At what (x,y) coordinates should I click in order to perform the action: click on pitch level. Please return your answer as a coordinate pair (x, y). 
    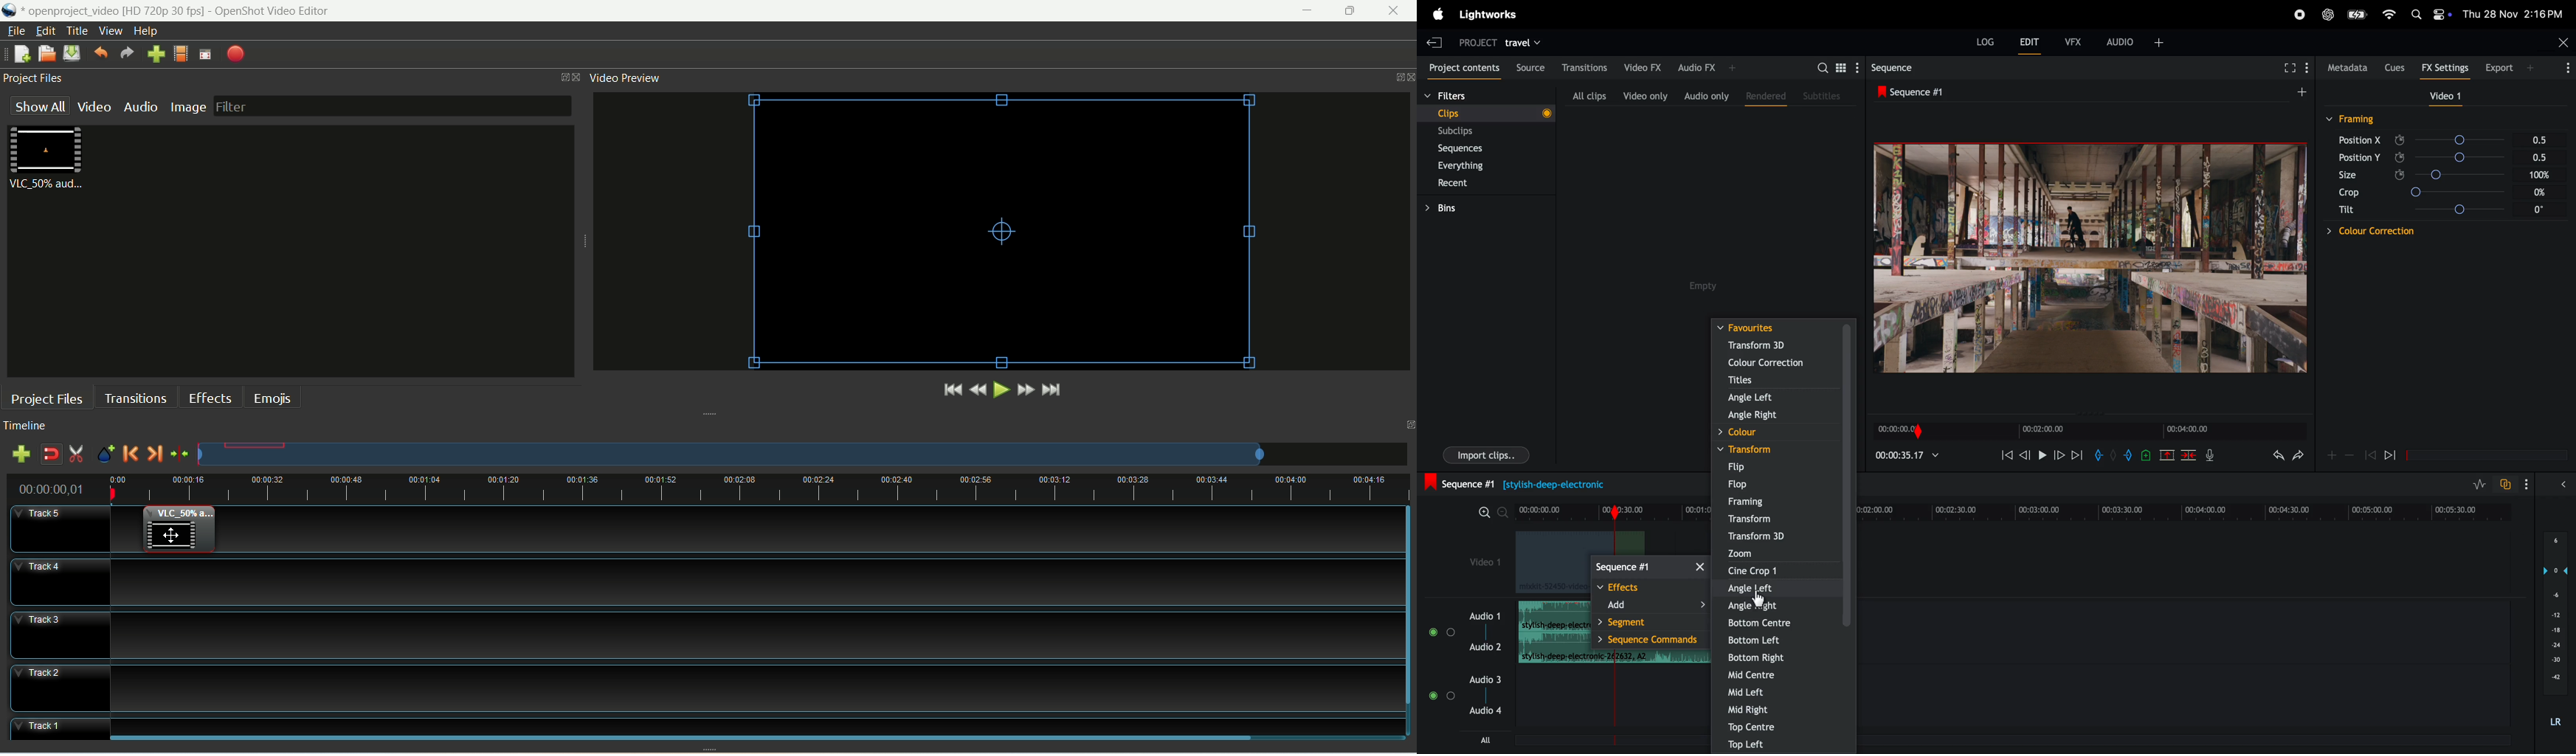
    Looking at the image, I should click on (2554, 635).